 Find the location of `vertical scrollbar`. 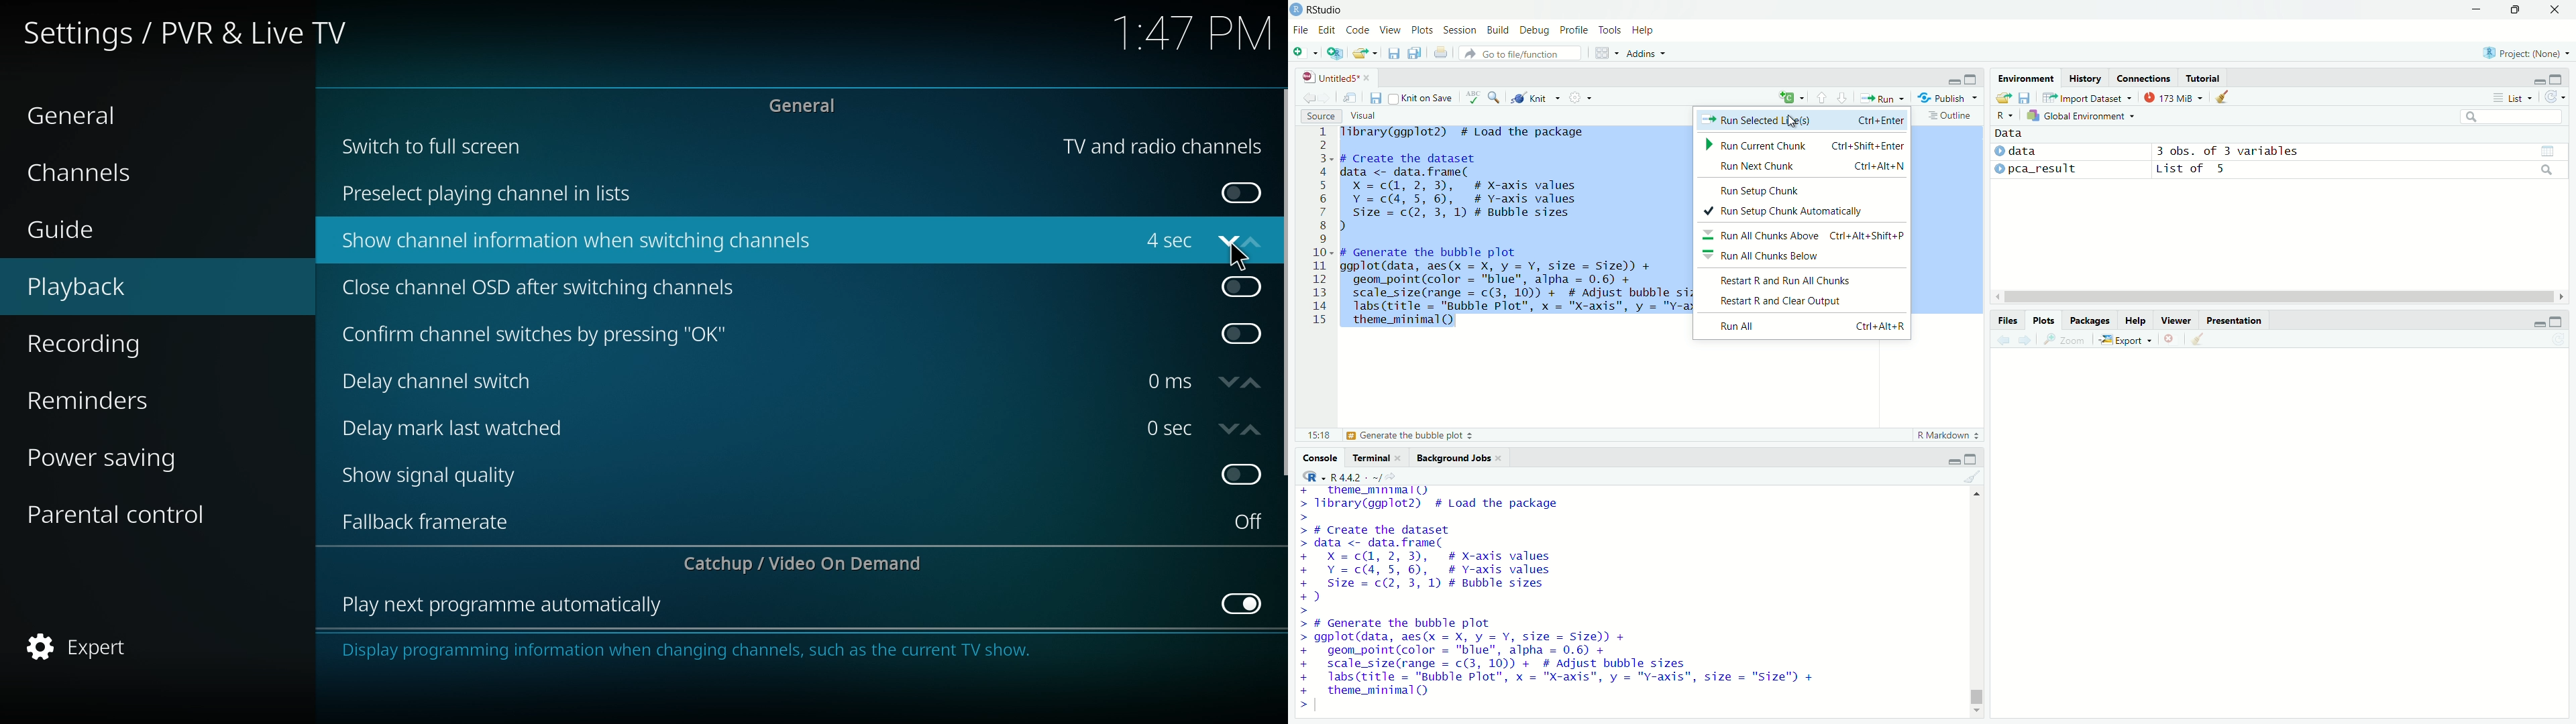

vertical scrollbar is located at coordinates (1977, 693).